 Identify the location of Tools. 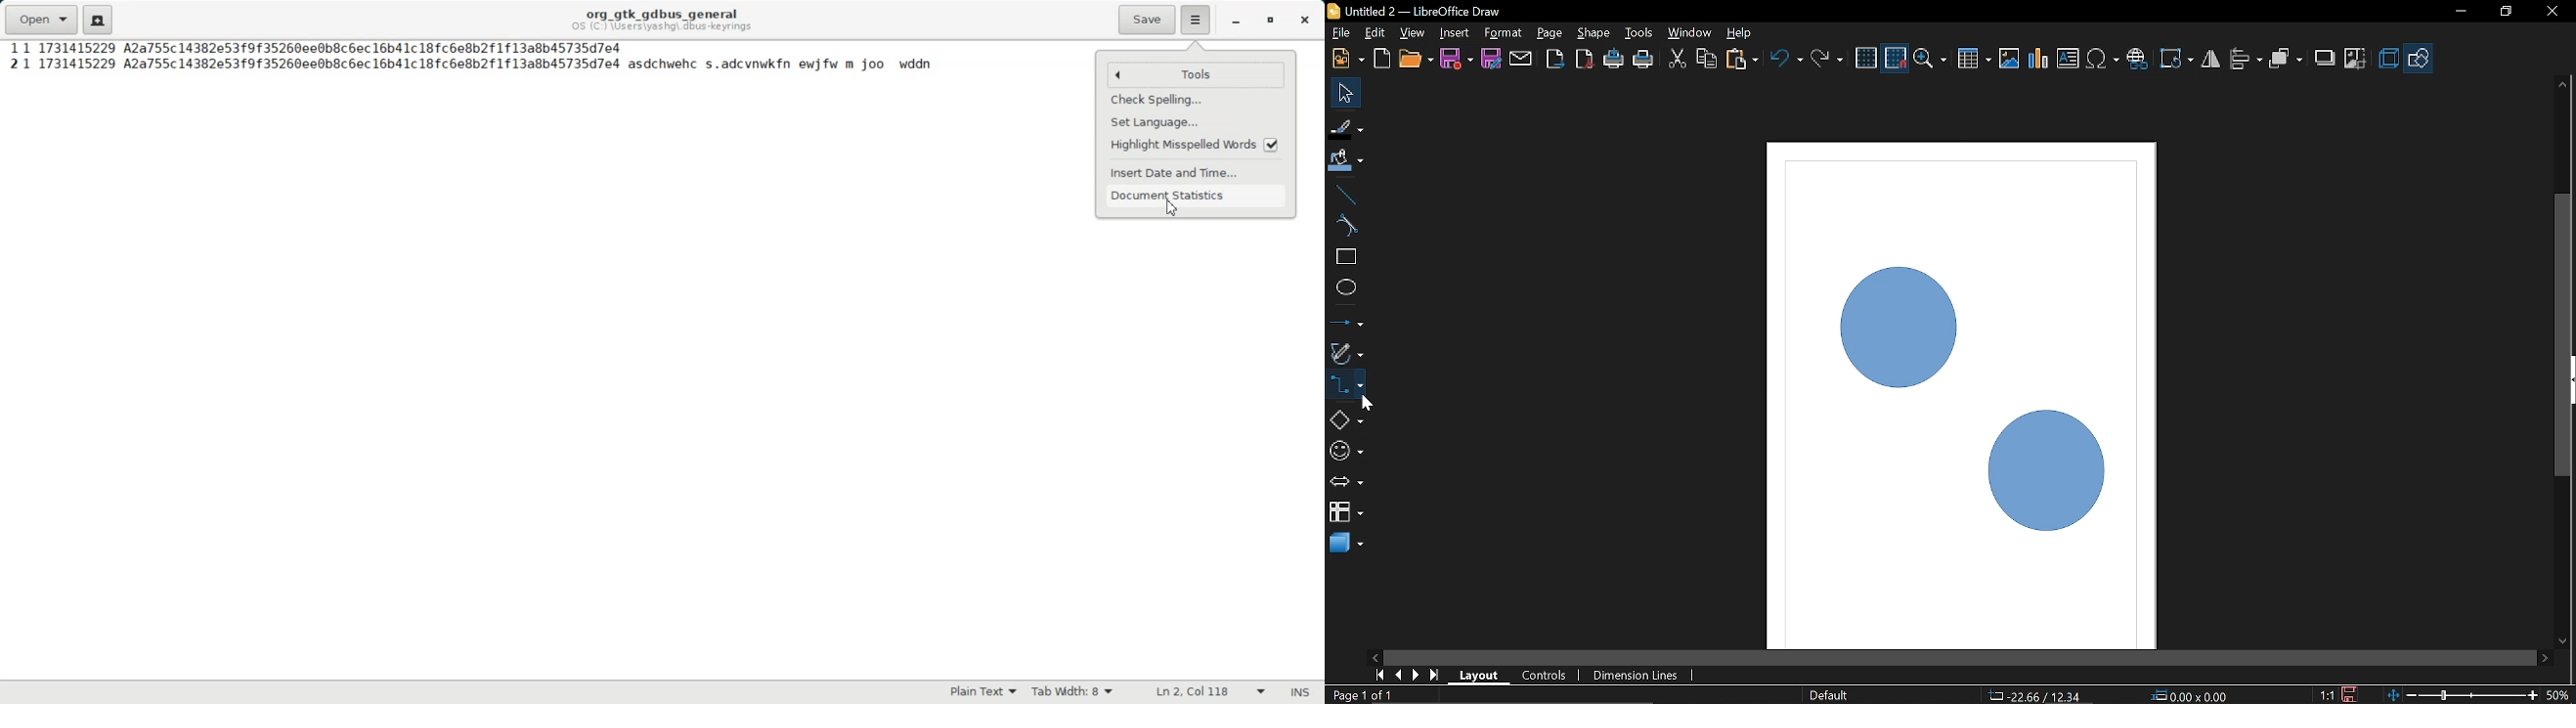
(1214, 75).